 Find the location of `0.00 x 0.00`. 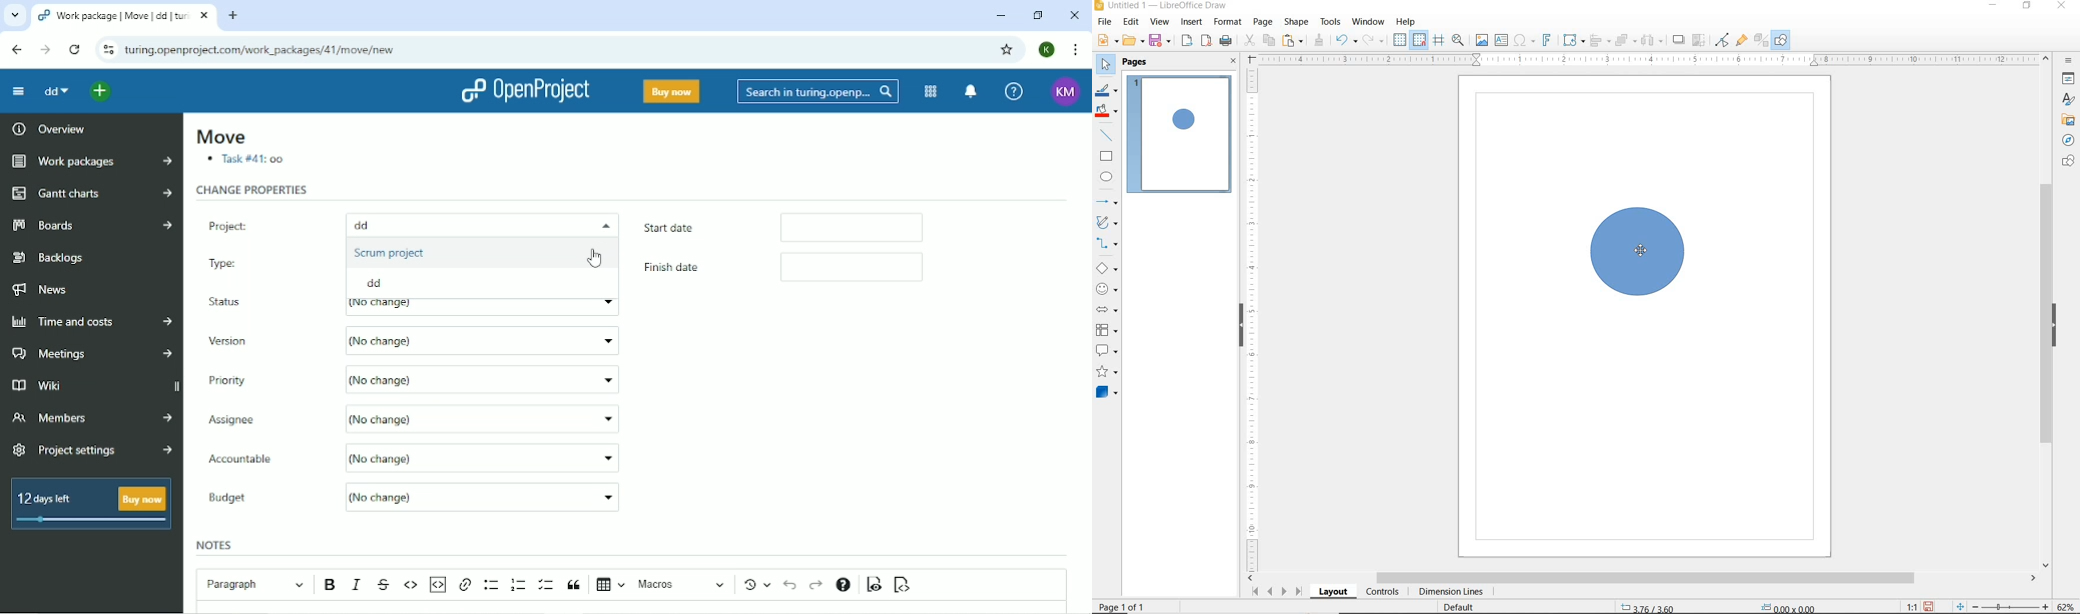

0.00 x 0.00 is located at coordinates (1798, 608).